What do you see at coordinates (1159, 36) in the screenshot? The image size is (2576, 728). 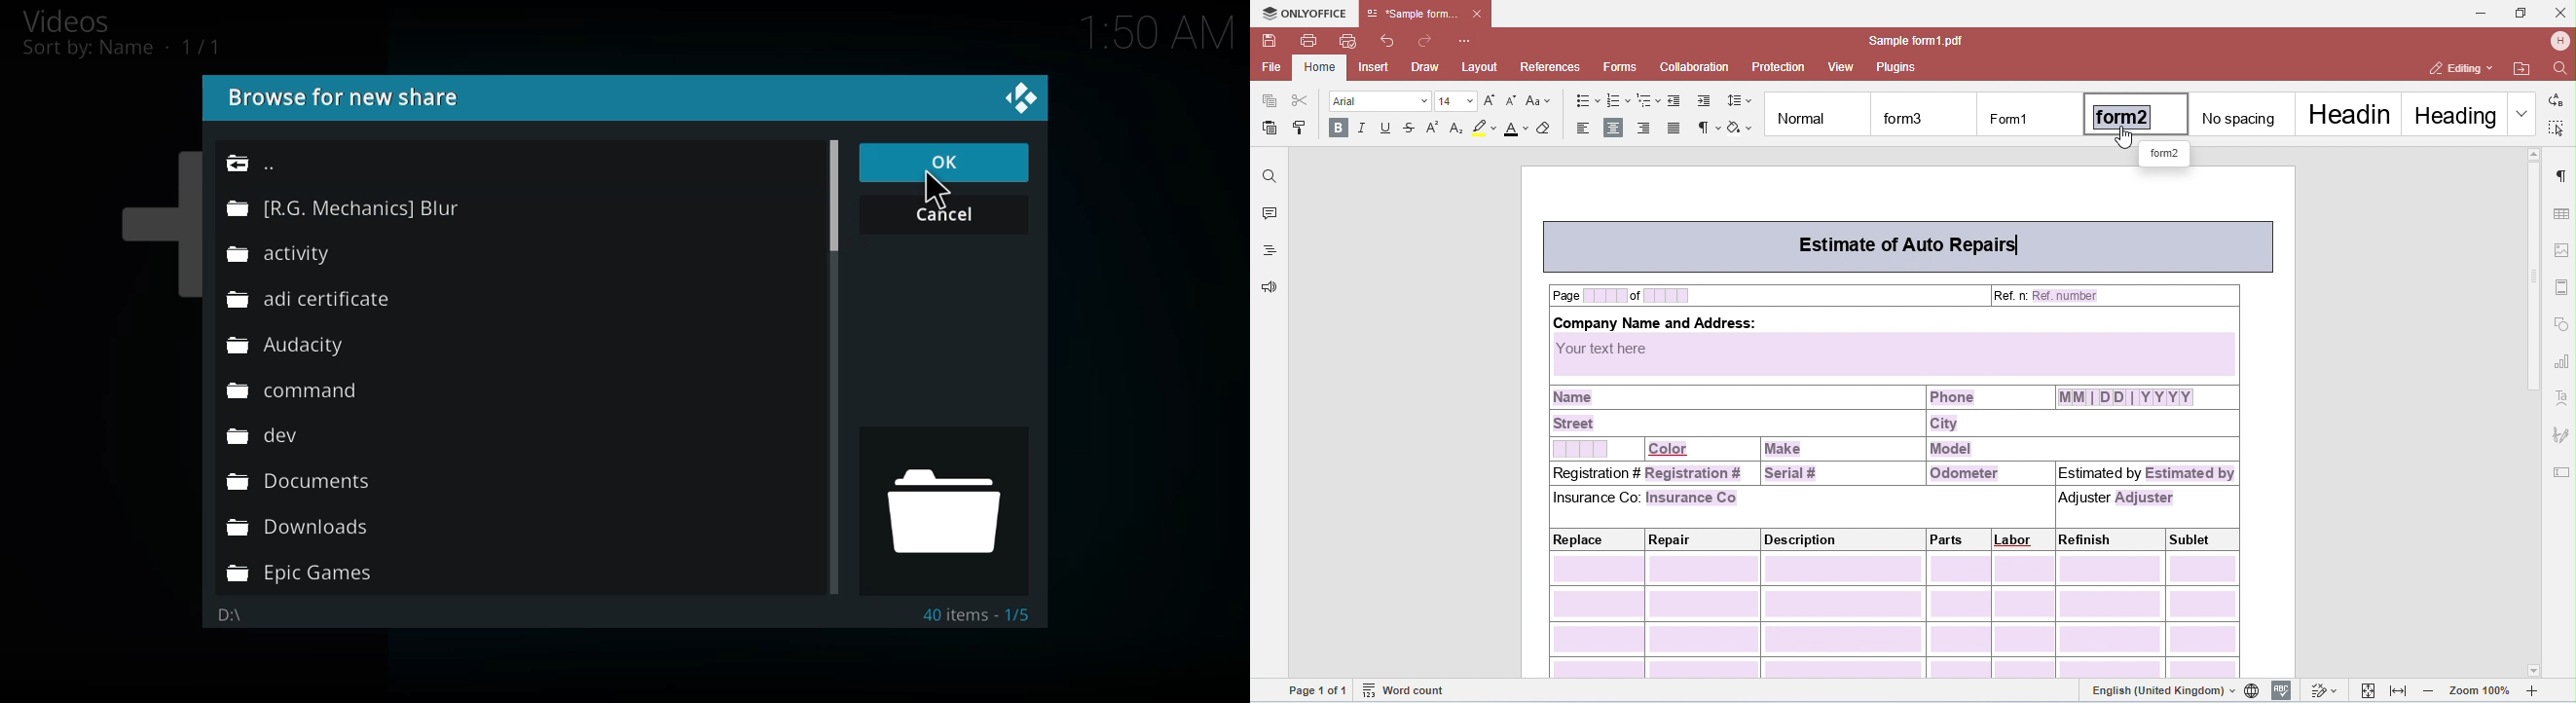 I see `time` at bounding box center [1159, 36].